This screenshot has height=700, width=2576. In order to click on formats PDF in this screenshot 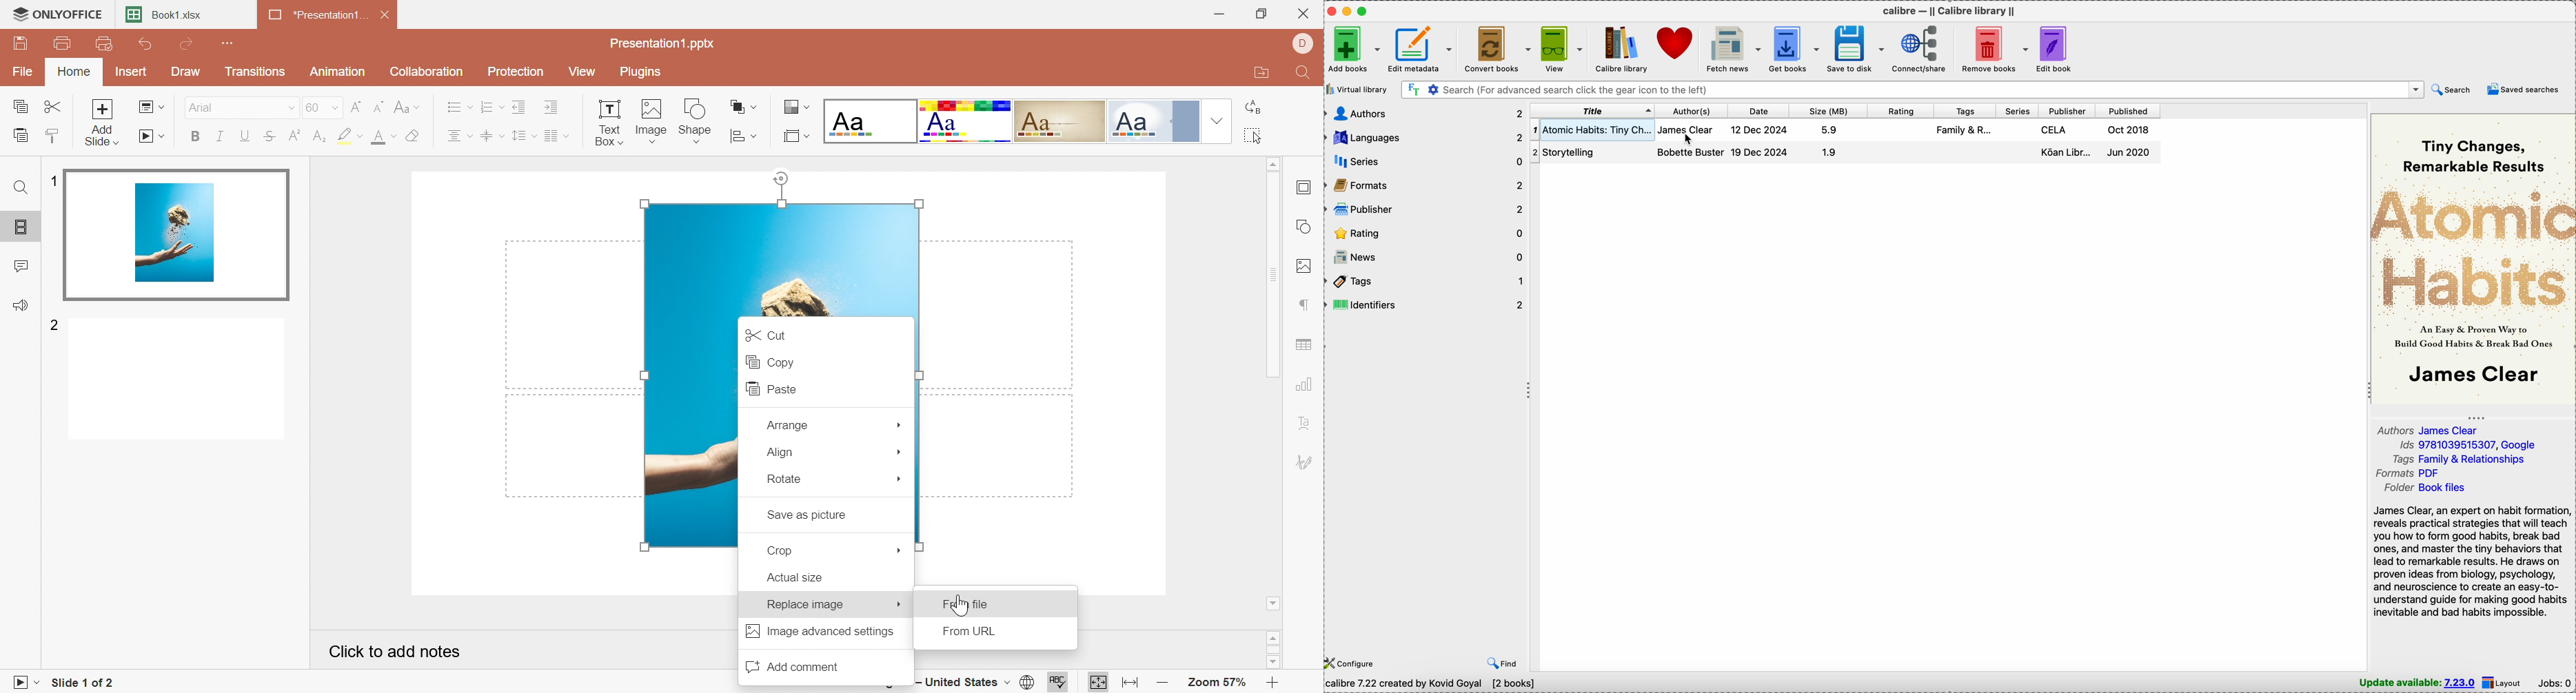, I will do `click(2408, 473)`.